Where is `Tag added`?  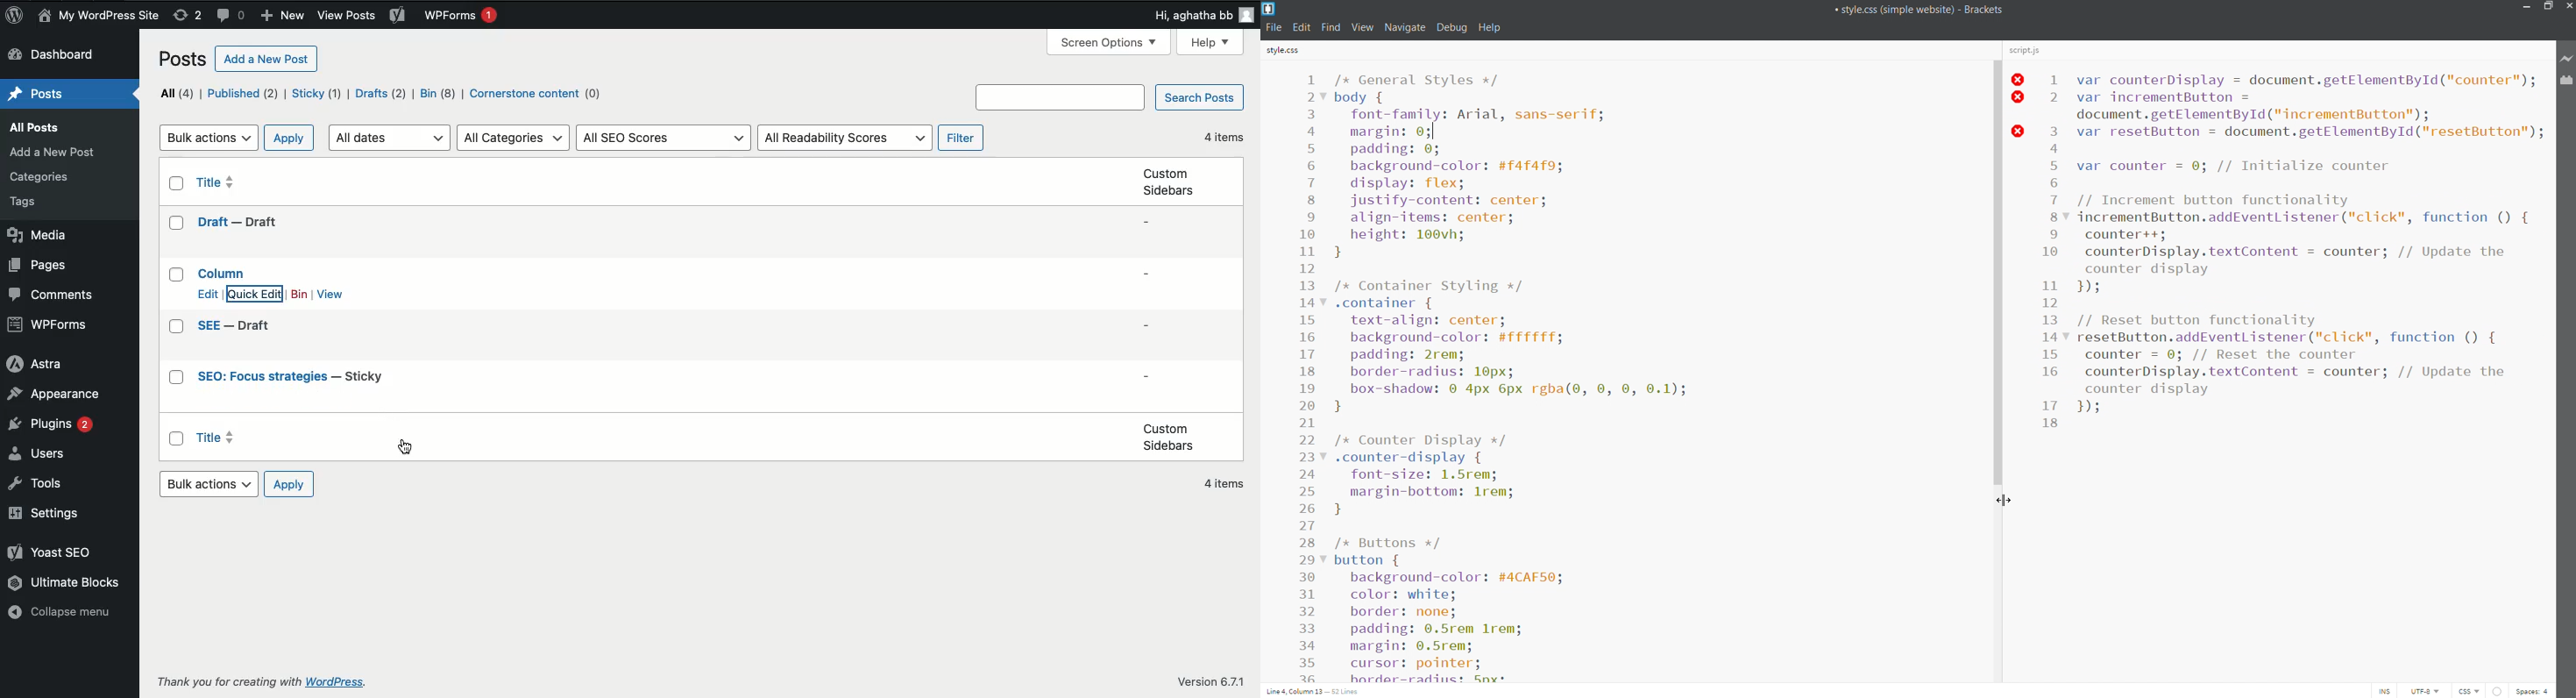
Tag added is located at coordinates (404, 445).